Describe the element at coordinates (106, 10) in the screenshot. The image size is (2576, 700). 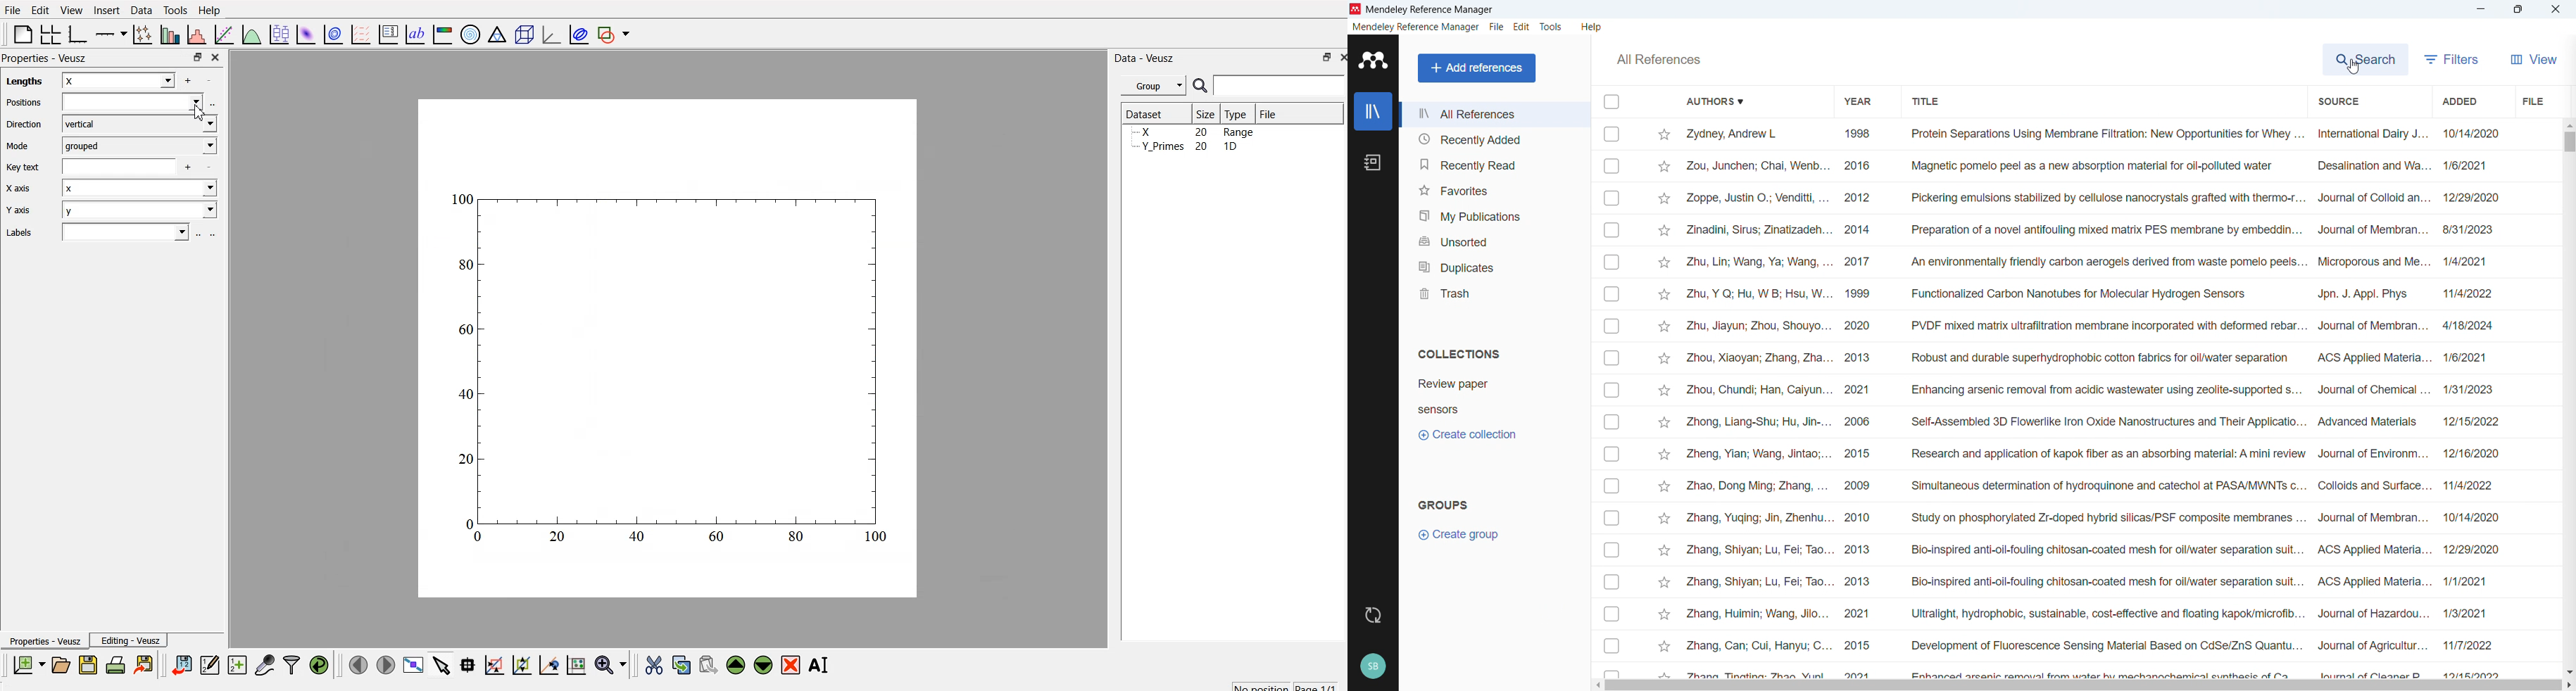
I see `Insert` at that location.